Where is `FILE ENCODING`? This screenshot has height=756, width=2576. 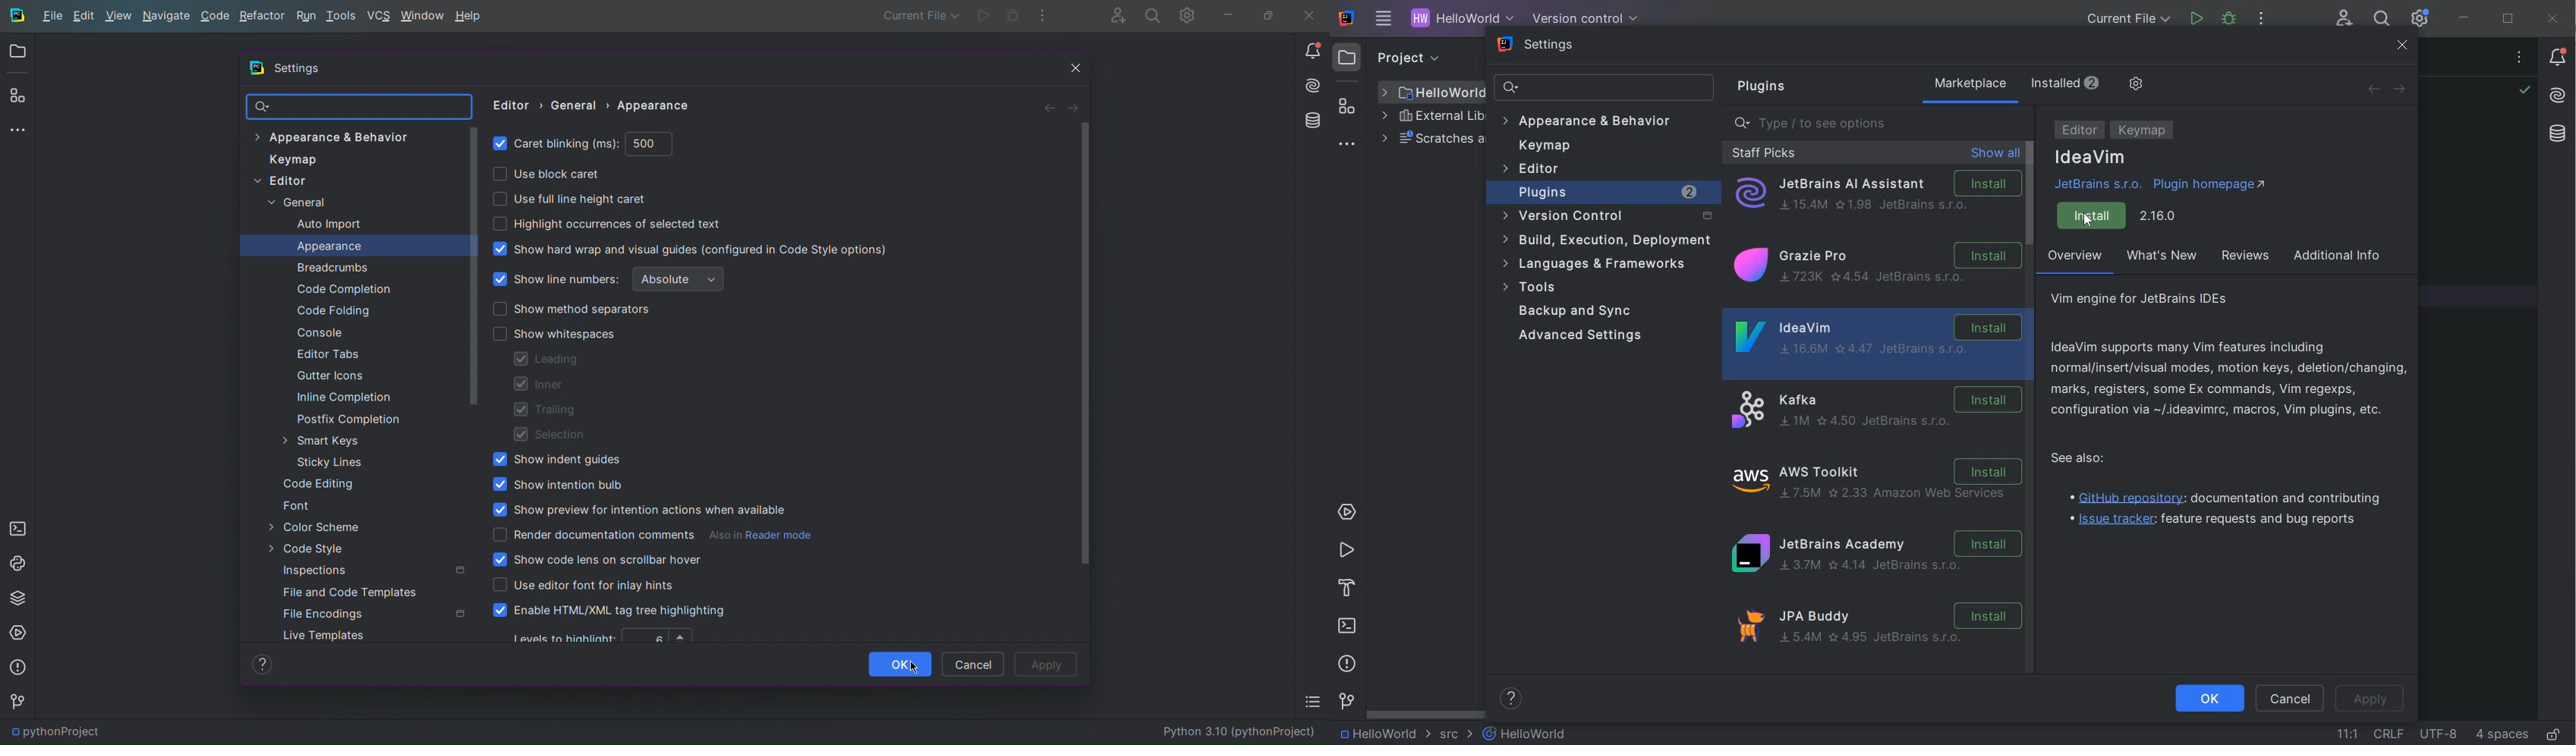 FILE ENCODING is located at coordinates (2438, 733).